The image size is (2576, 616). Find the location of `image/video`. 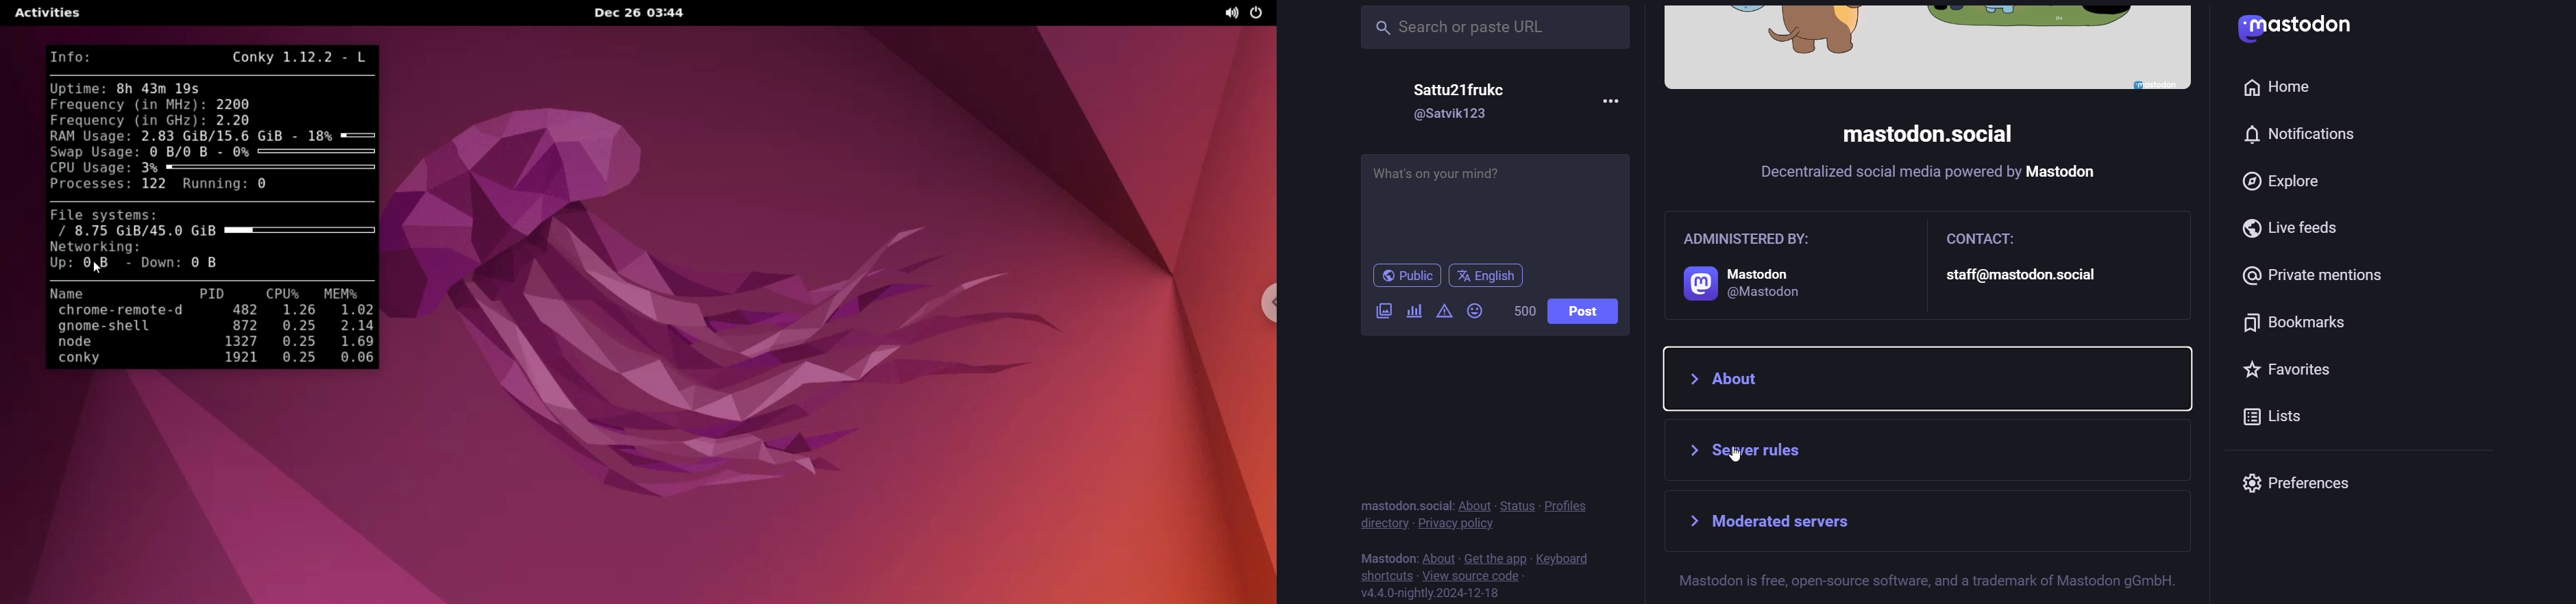

image/video is located at coordinates (1382, 310).